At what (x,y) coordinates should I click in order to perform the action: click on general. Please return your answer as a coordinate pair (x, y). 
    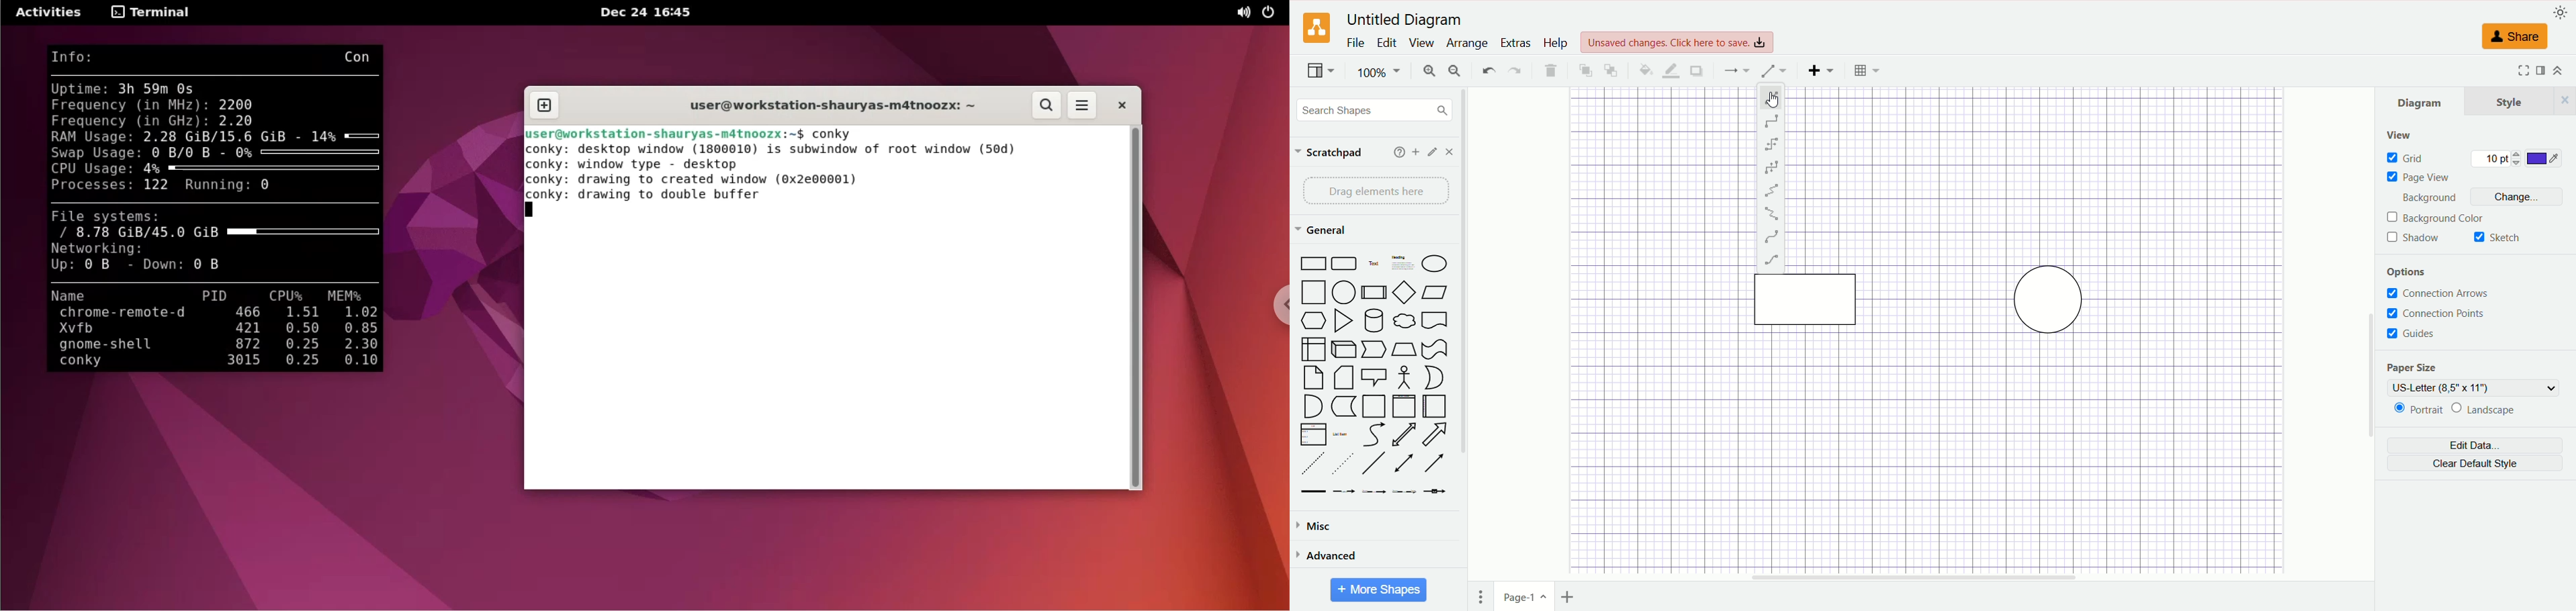
    Looking at the image, I should click on (1321, 230).